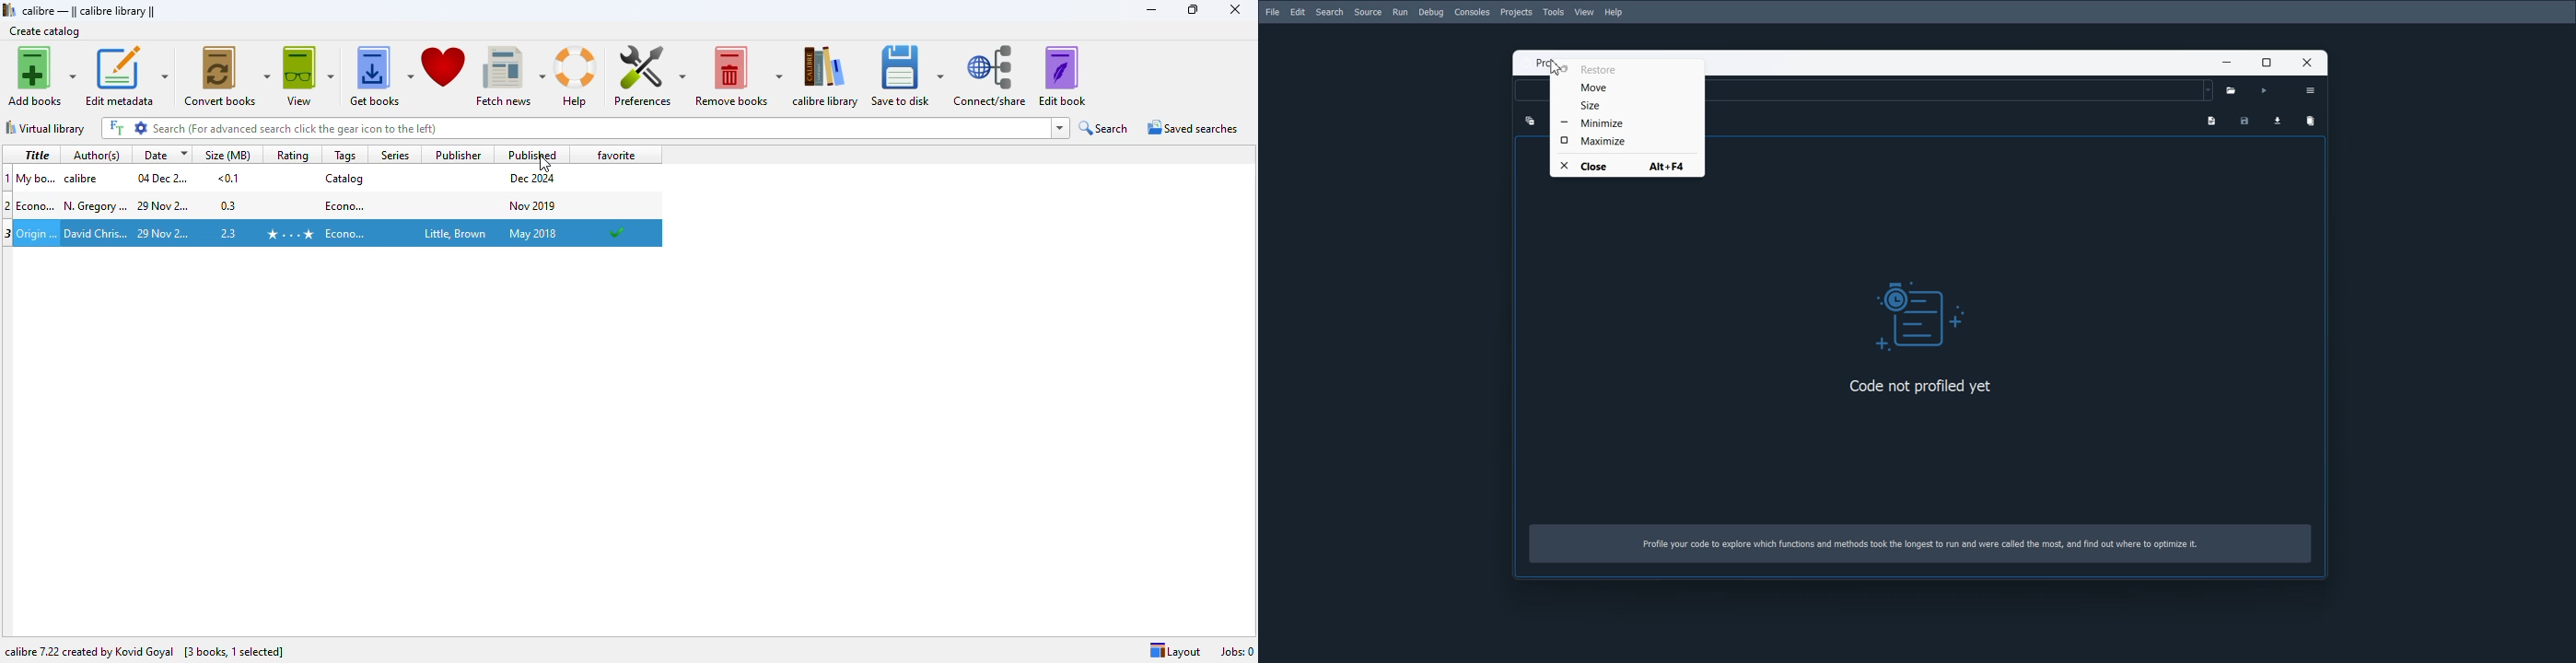 Image resolution: width=2576 pixels, height=672 pixels. I want to click on tag, so click(346, 179).